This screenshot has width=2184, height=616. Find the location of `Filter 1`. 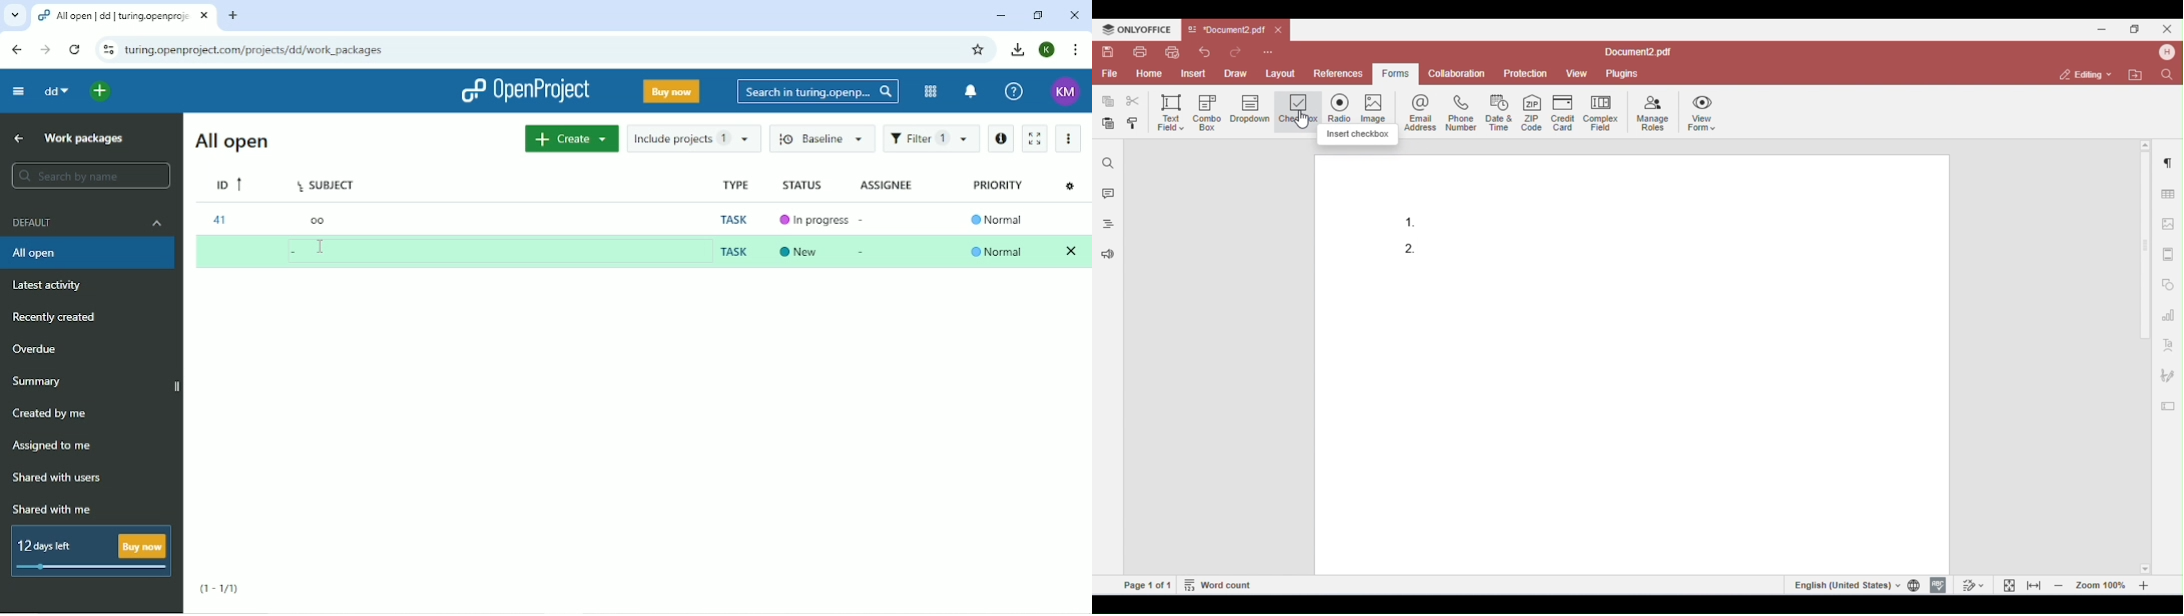

Filter 1 is located at coordinates (931, 139).